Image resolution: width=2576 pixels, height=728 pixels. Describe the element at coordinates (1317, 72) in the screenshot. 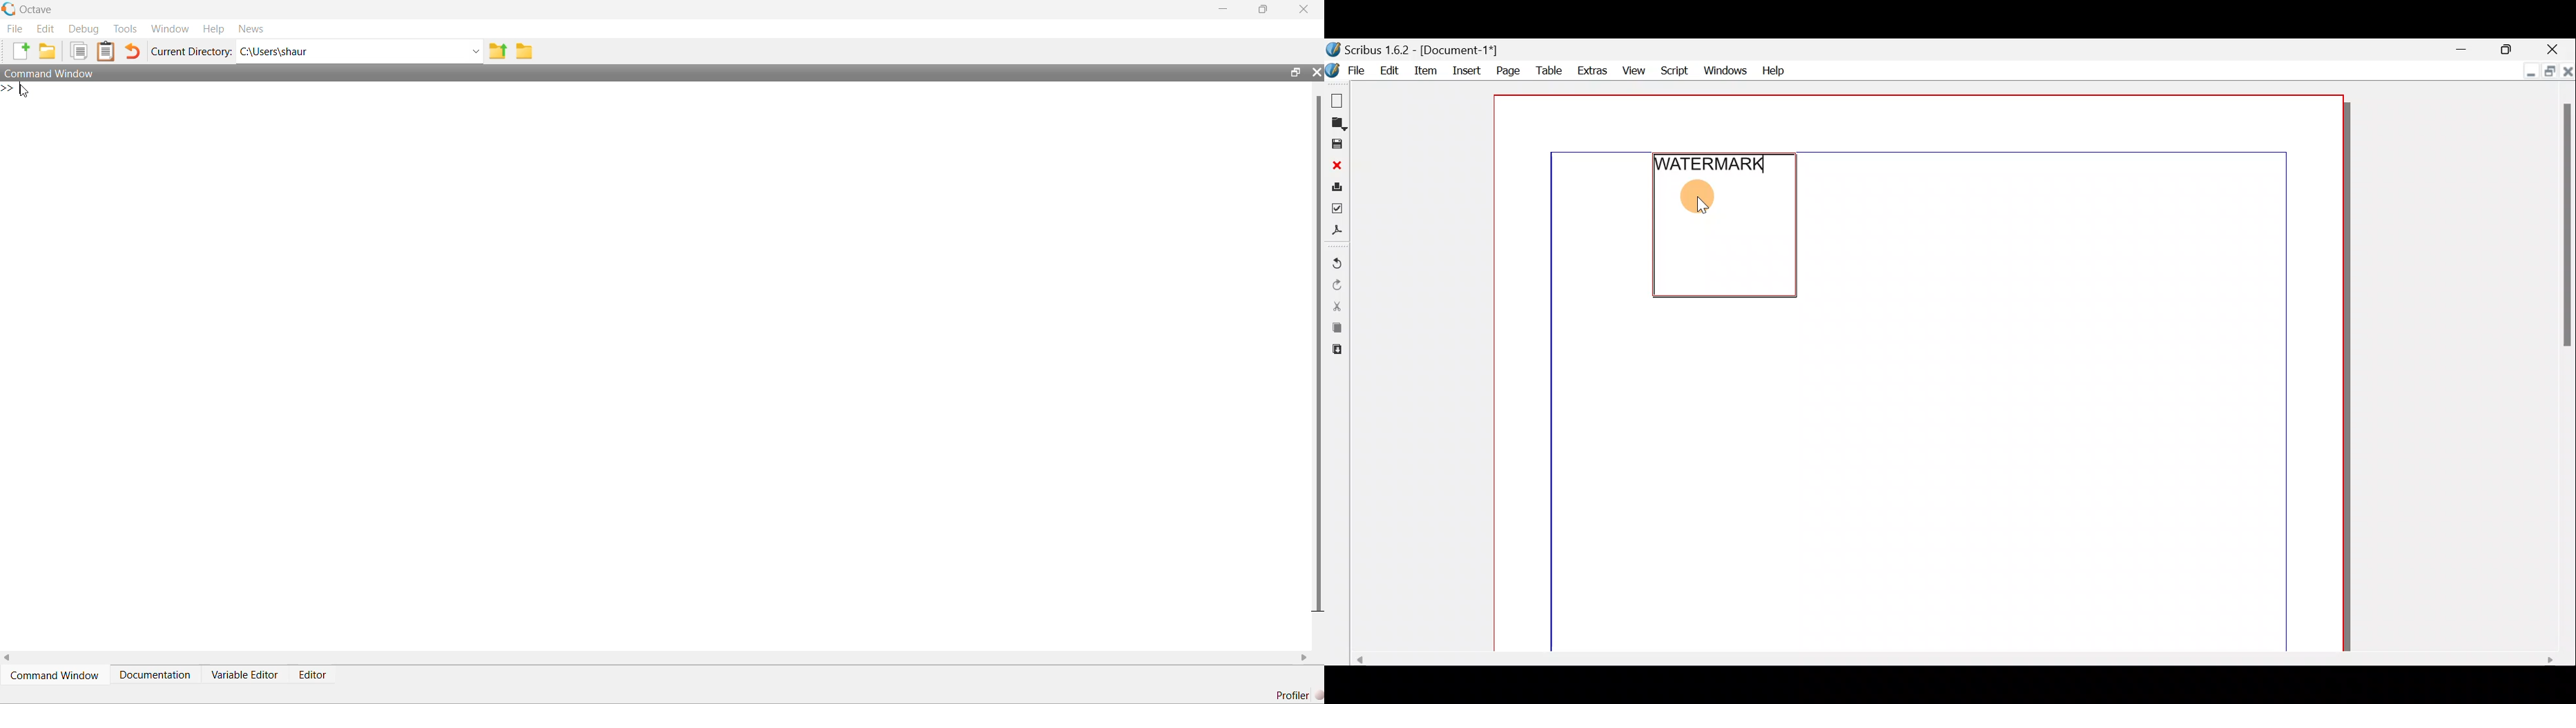

I see `close` at that location.